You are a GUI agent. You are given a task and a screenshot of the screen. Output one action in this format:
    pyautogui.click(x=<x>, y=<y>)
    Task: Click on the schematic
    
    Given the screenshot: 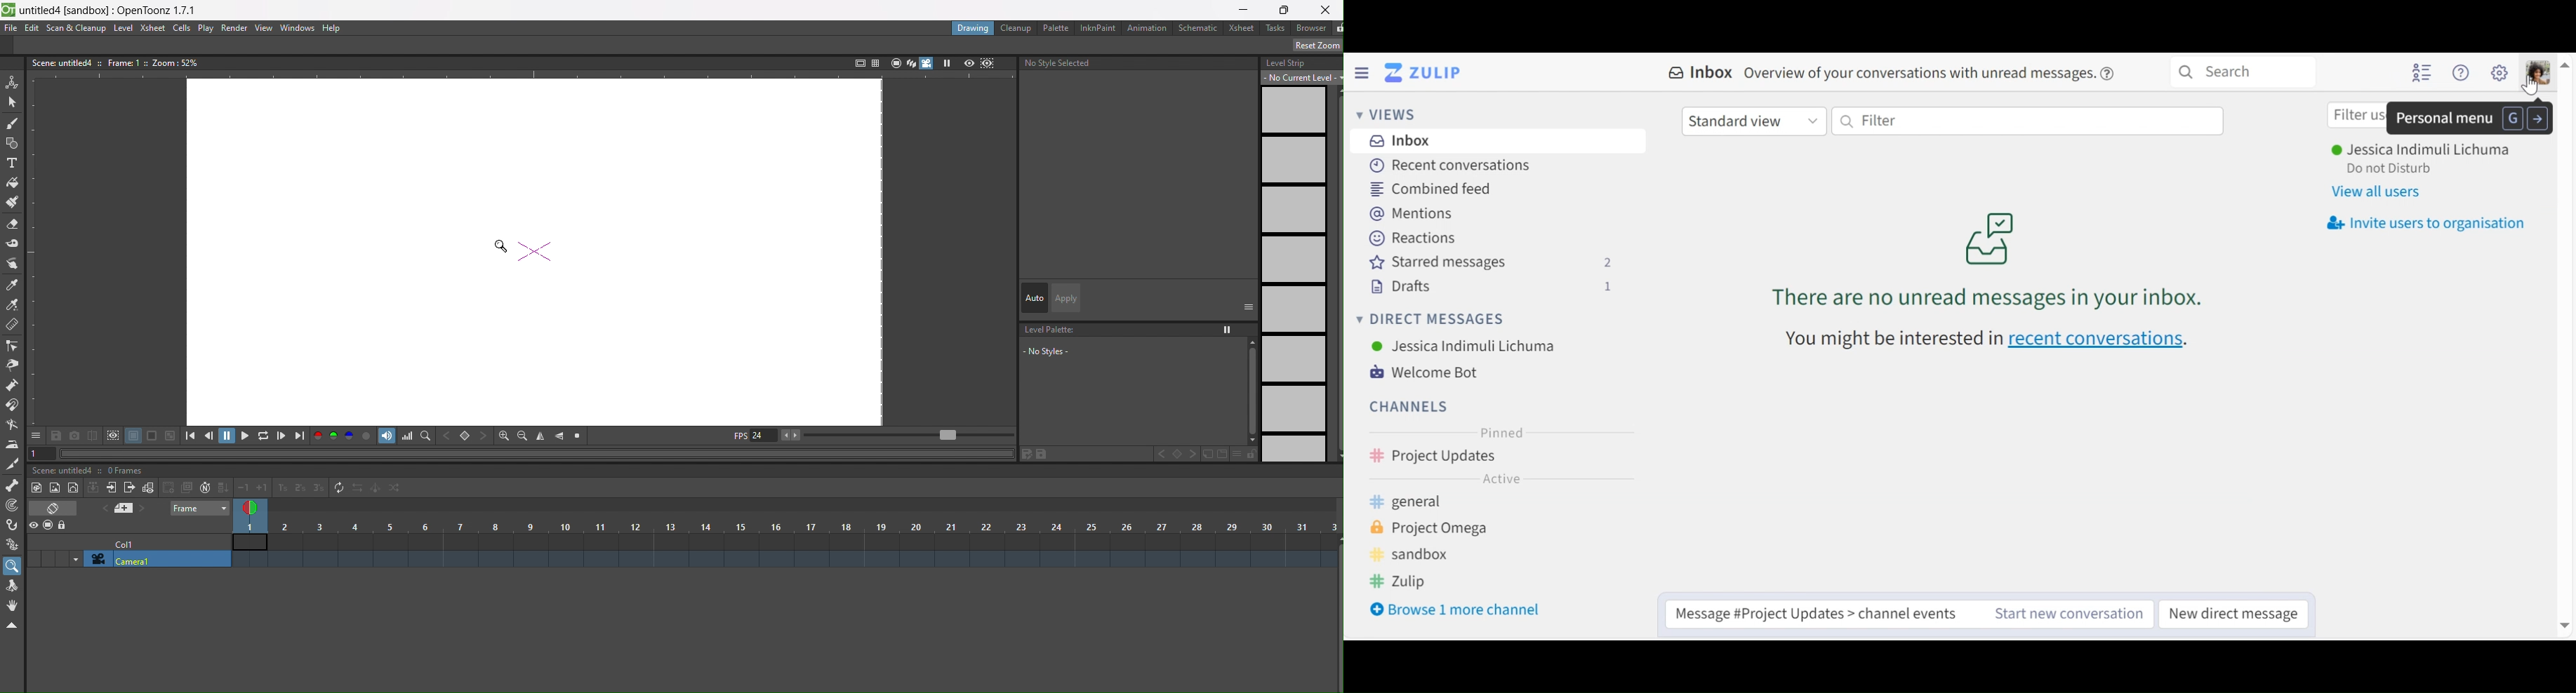 What is the action you would take?
    pyautogui.click(x=1199, y=27)
    